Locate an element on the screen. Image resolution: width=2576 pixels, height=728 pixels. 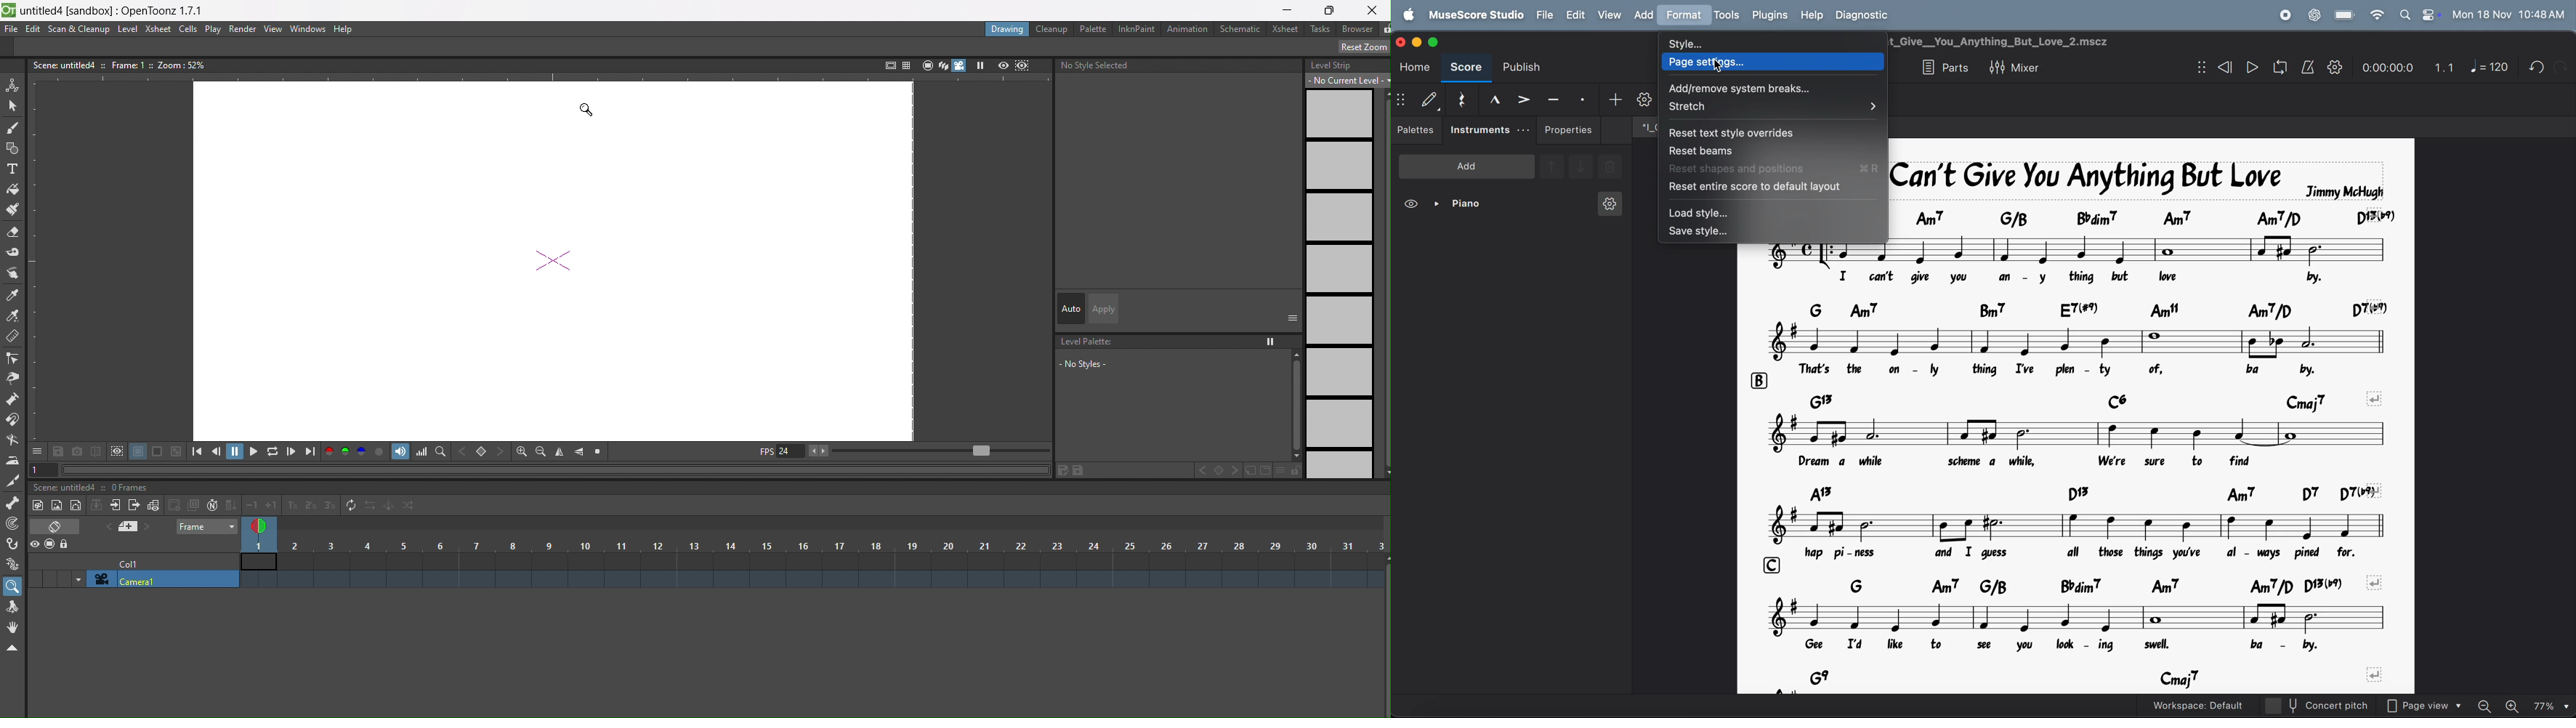
new  toonz vector level is located at coordinates (57, 504).